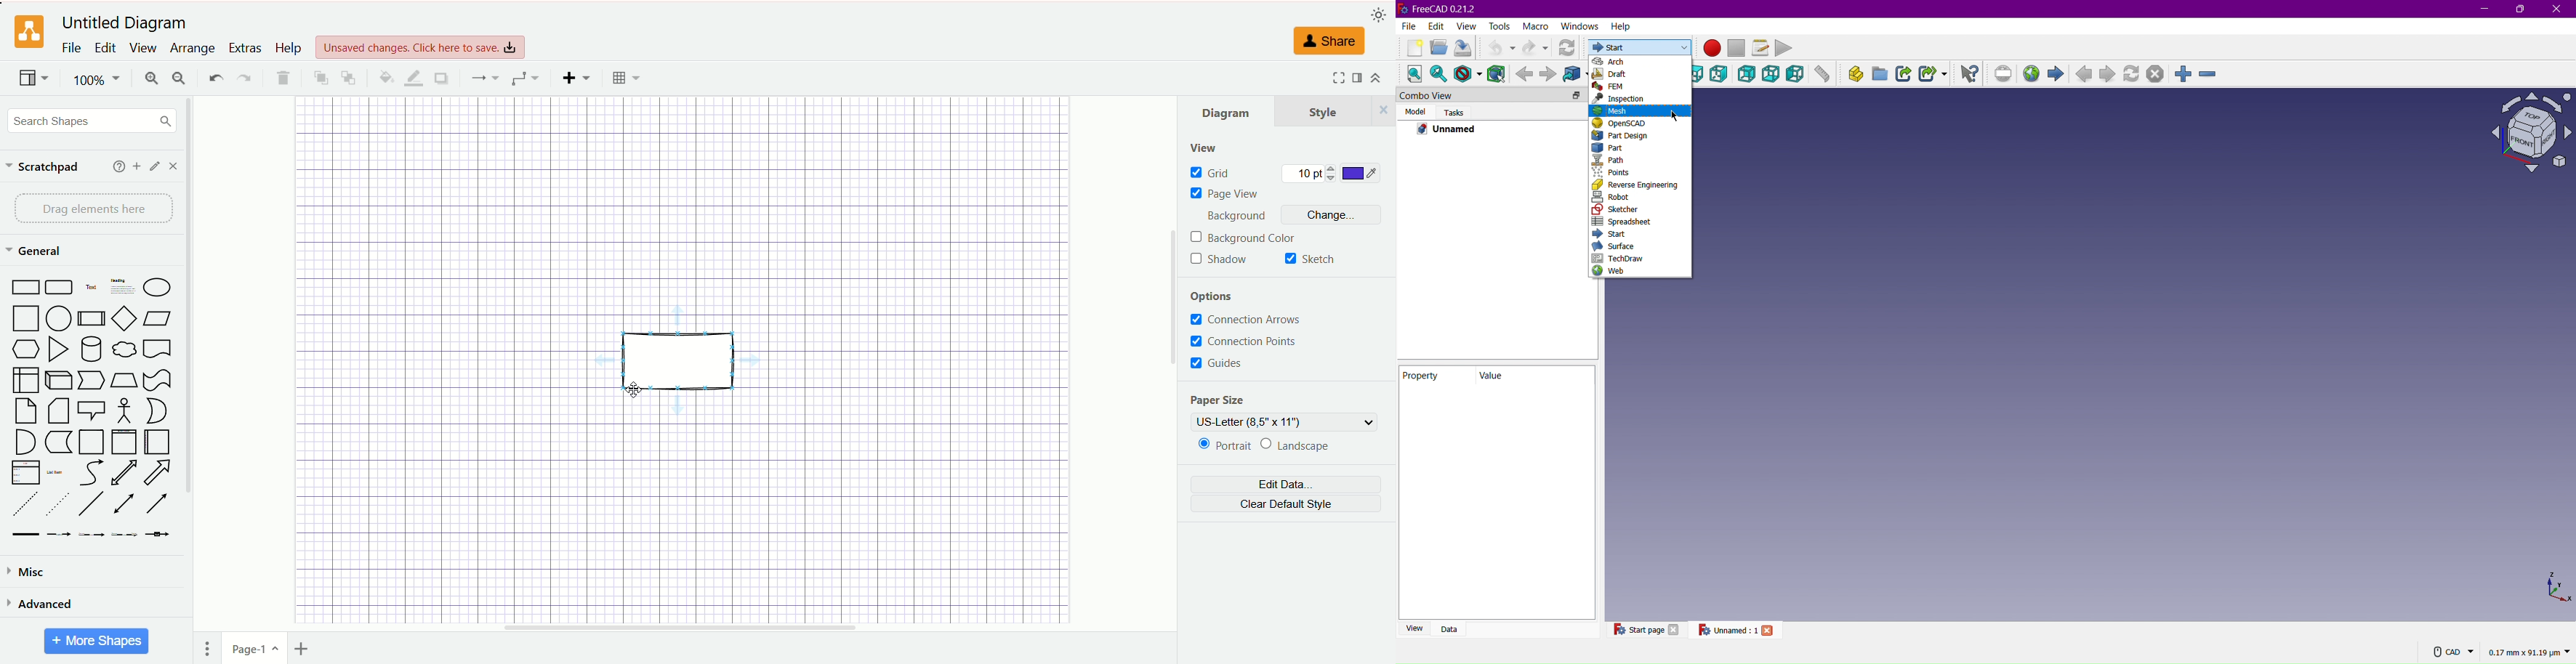 Image resolution: width=2576 pixels, height=672 pixels. What do you see at coordinates (1437, 376) in the screenshot?
I see `Property ` at bounding box center [1437, 376].